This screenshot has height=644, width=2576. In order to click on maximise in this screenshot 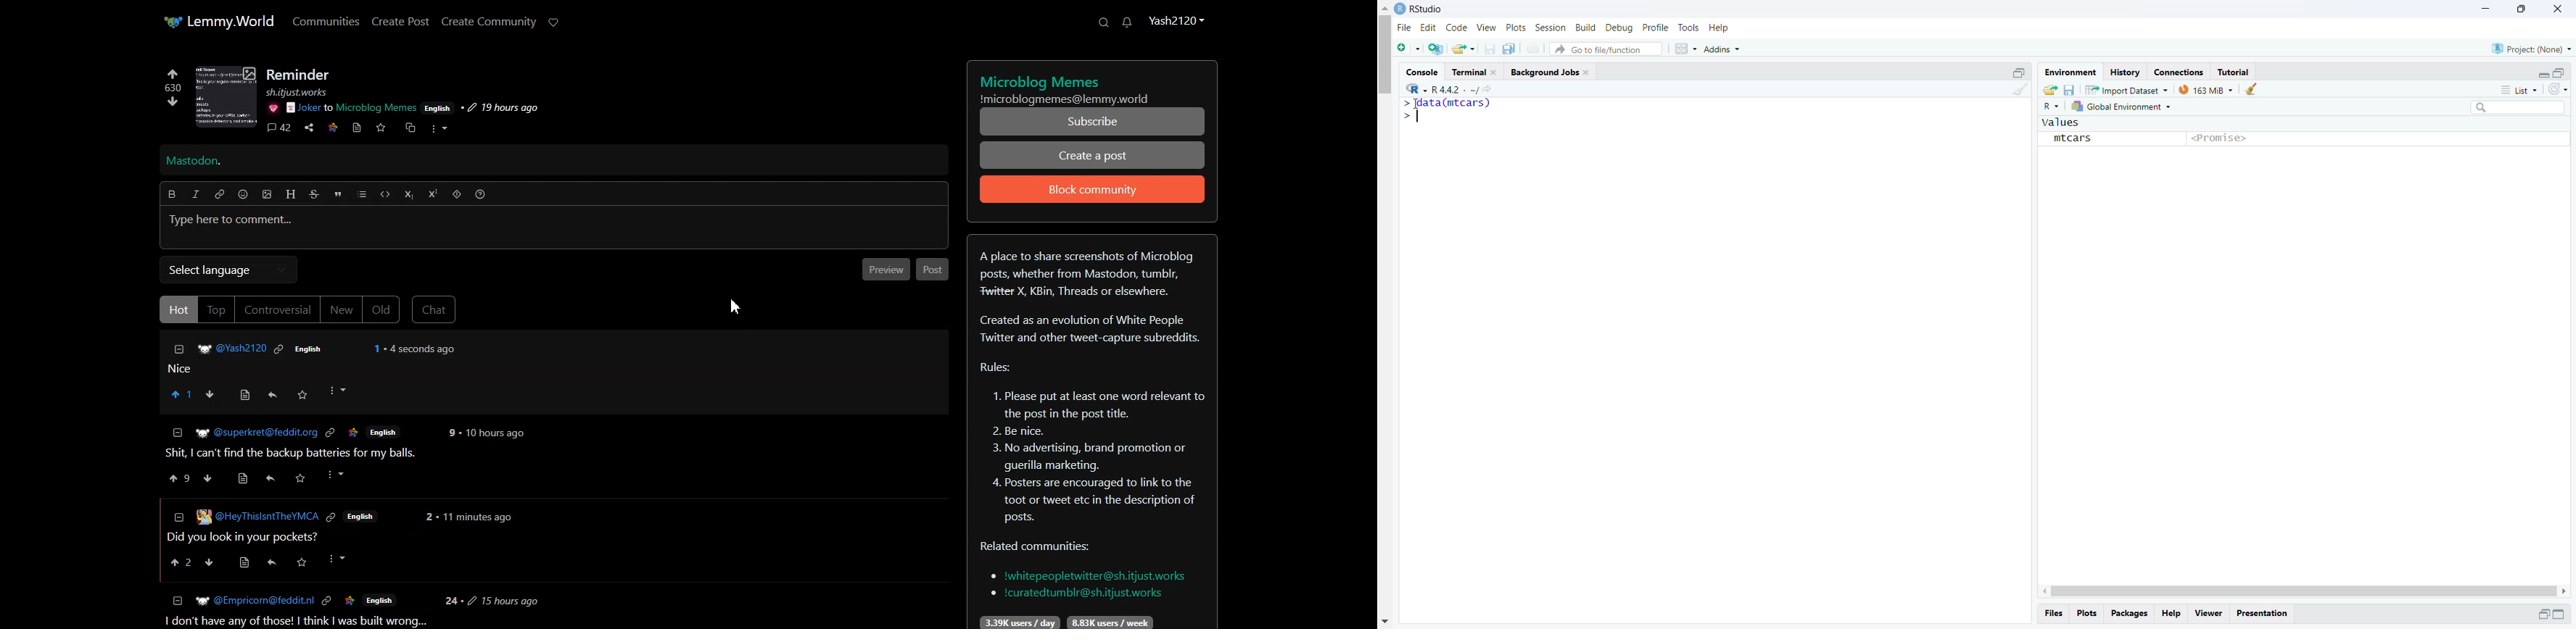, I will do `click(2521, 9)`.